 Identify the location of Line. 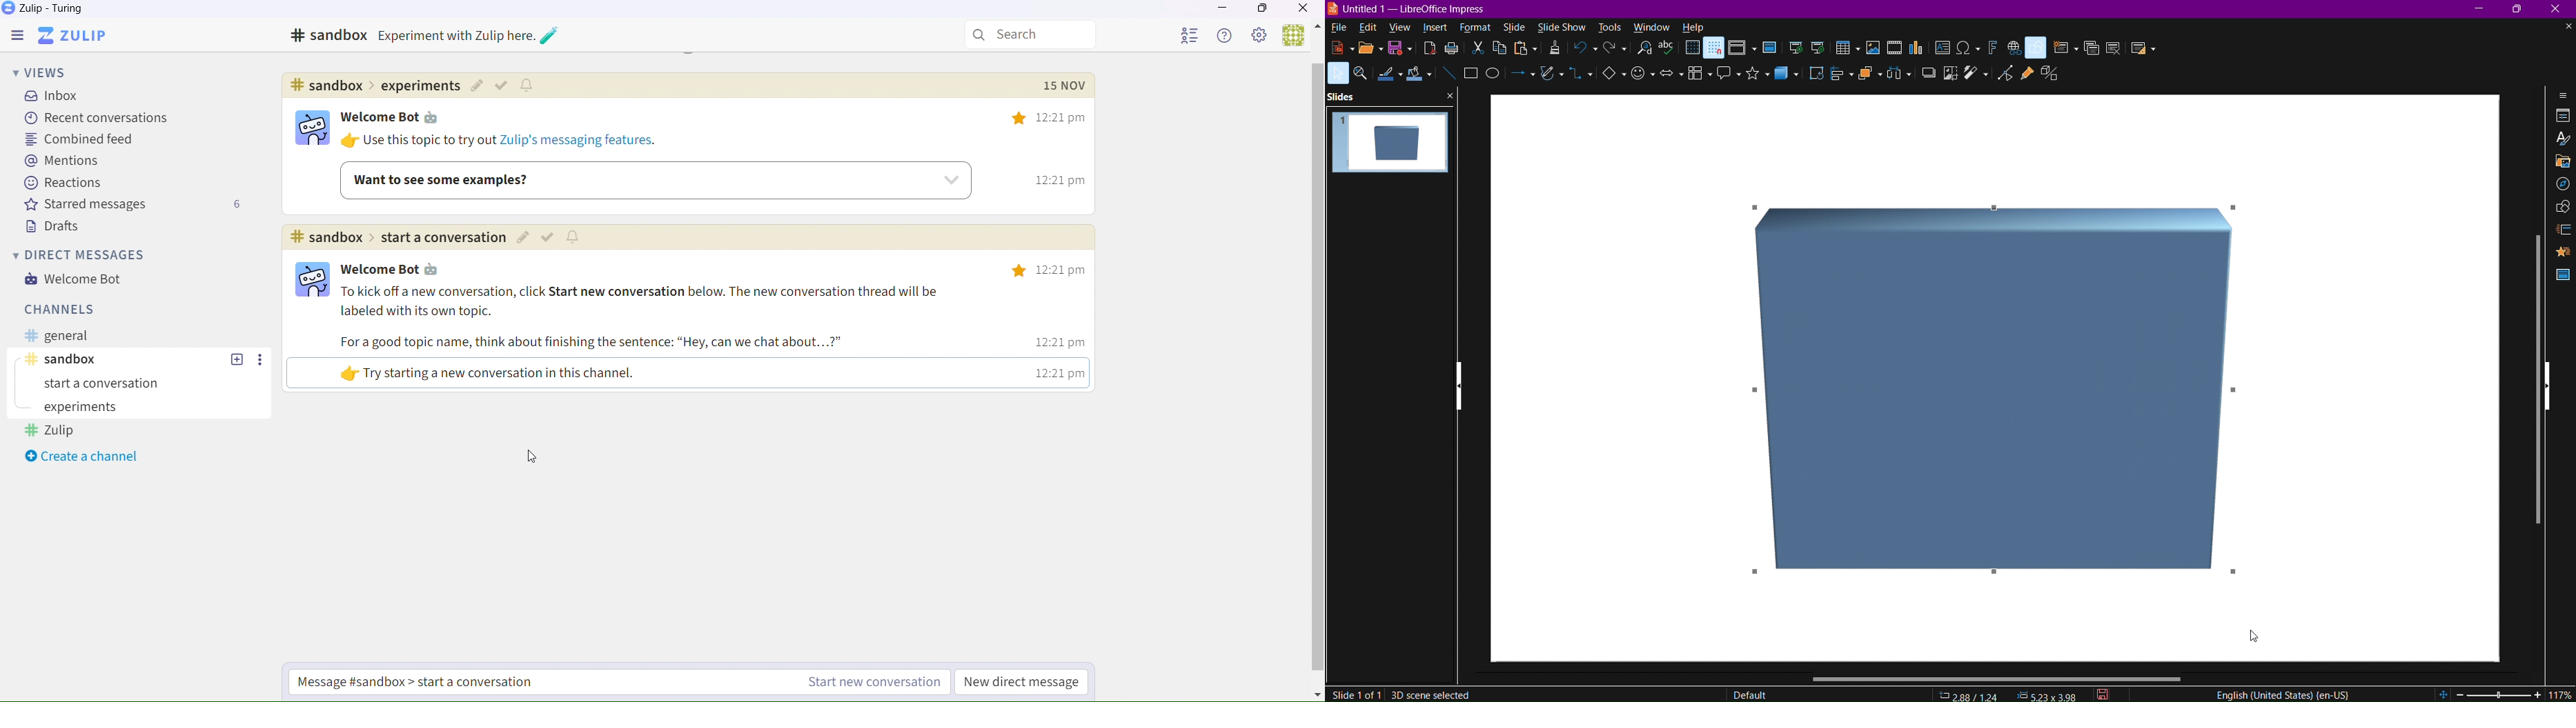
(1449, 74).